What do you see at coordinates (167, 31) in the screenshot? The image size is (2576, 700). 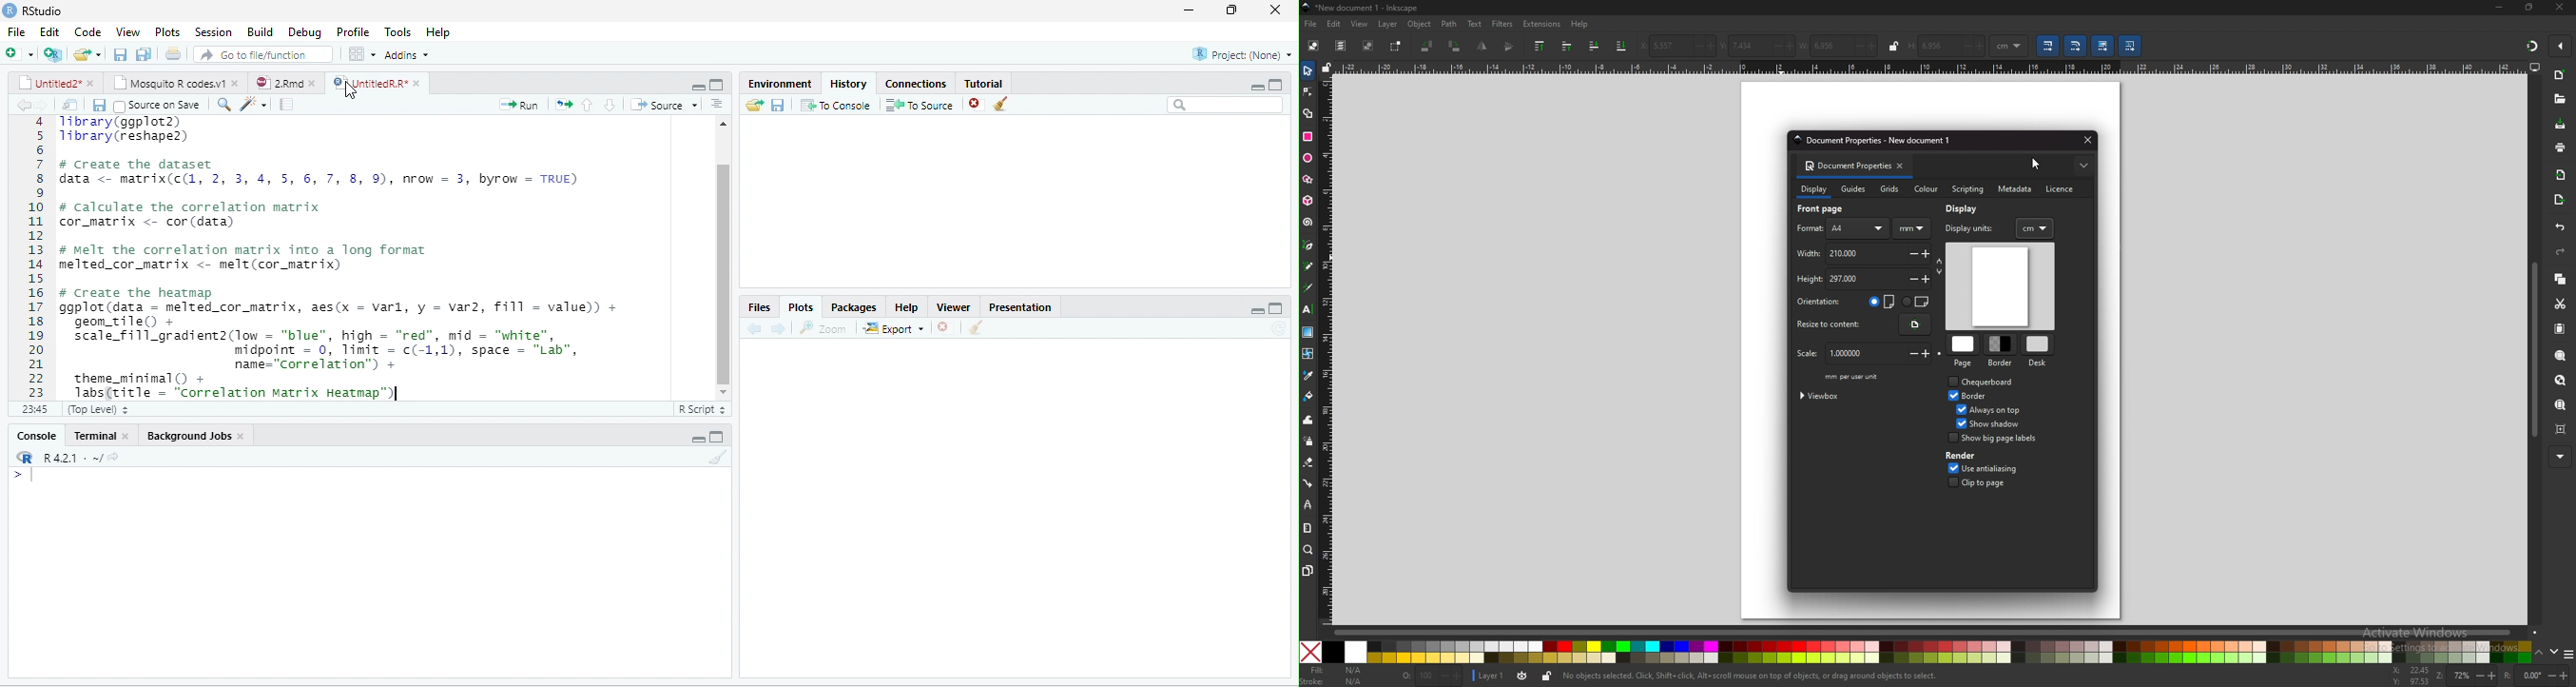 I see `plots` at bounding box center [167, 31].